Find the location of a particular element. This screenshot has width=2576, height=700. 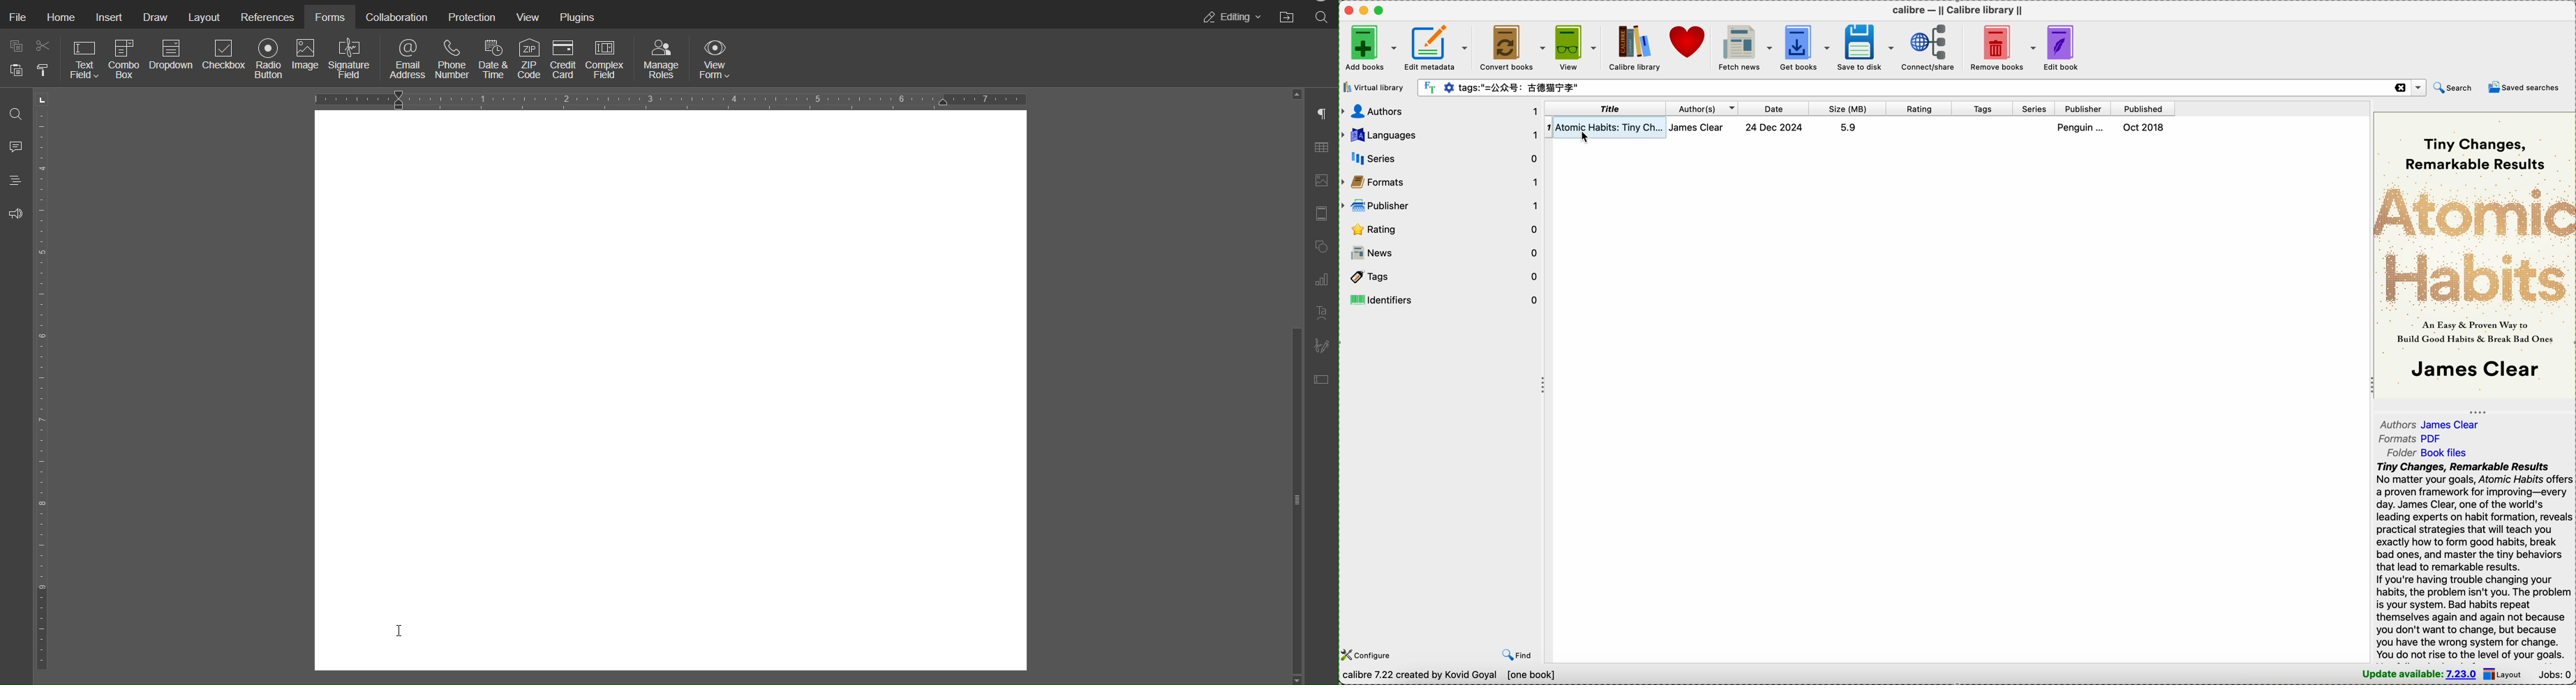

author(s) is located at coordinates (1706, 110).